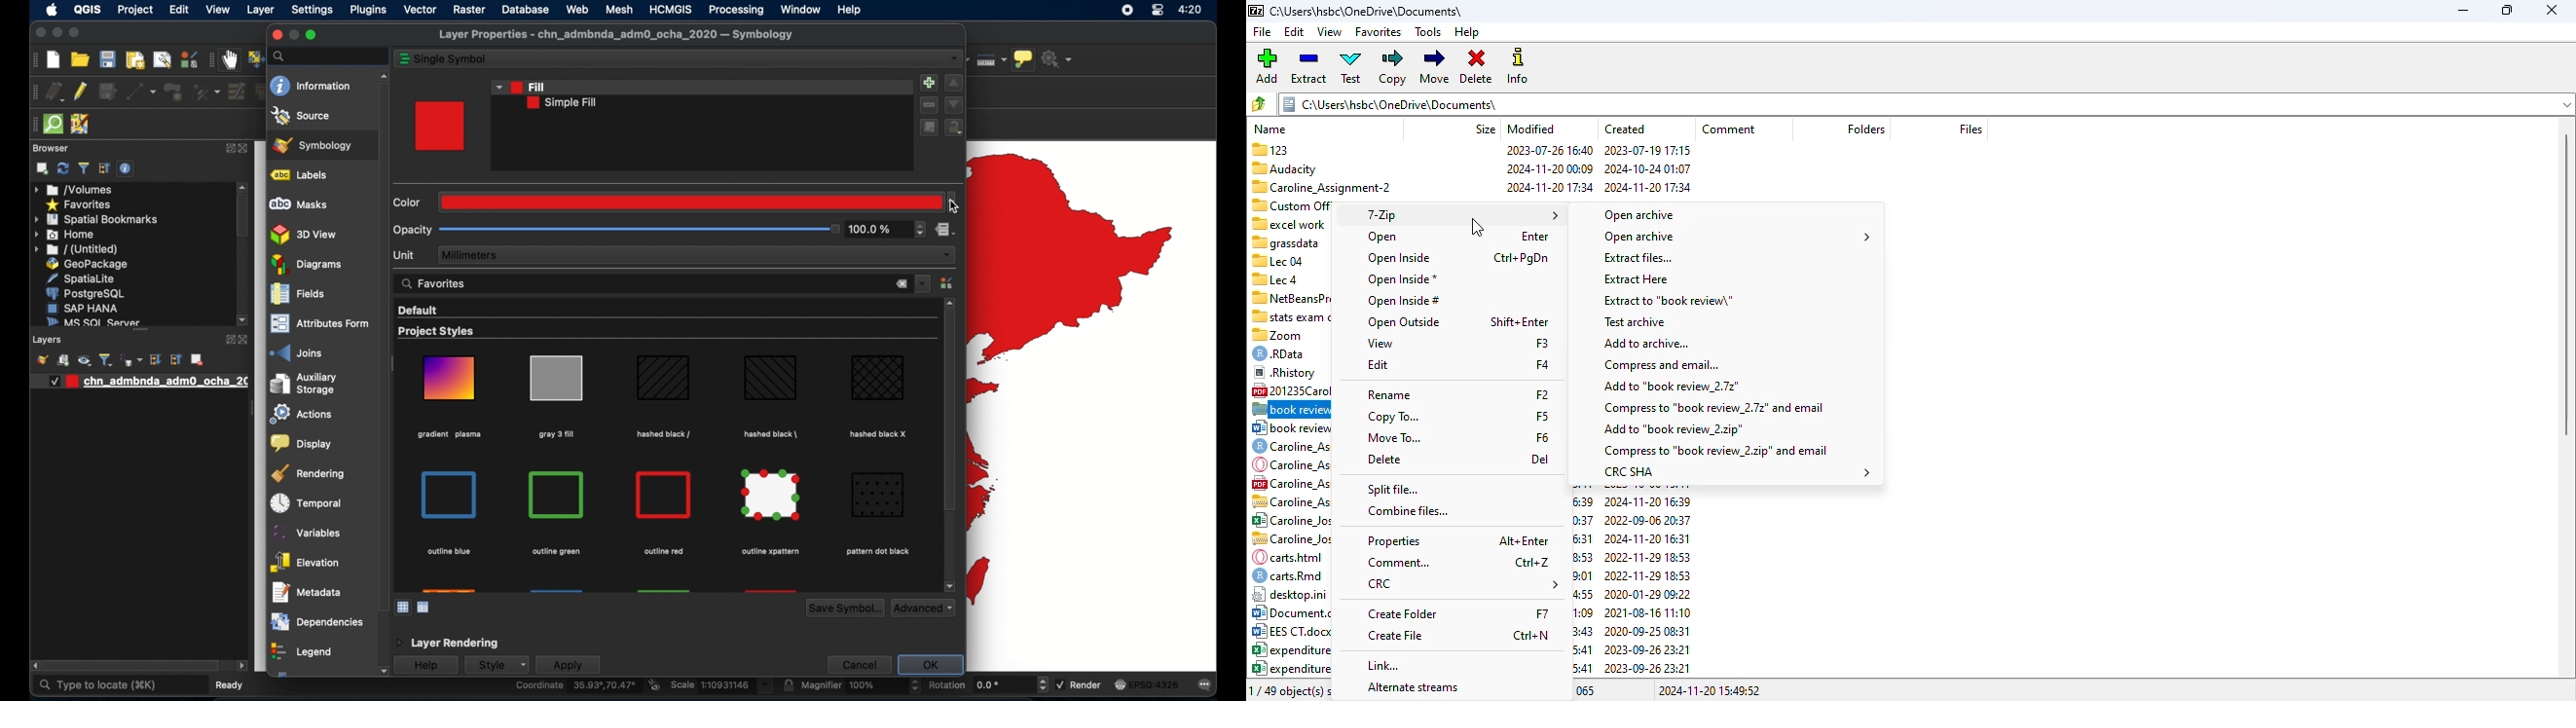  What do you see at coordinates (639, 230) in the screenshot?
I see `opacity slider` at bounding box center [639, 230].